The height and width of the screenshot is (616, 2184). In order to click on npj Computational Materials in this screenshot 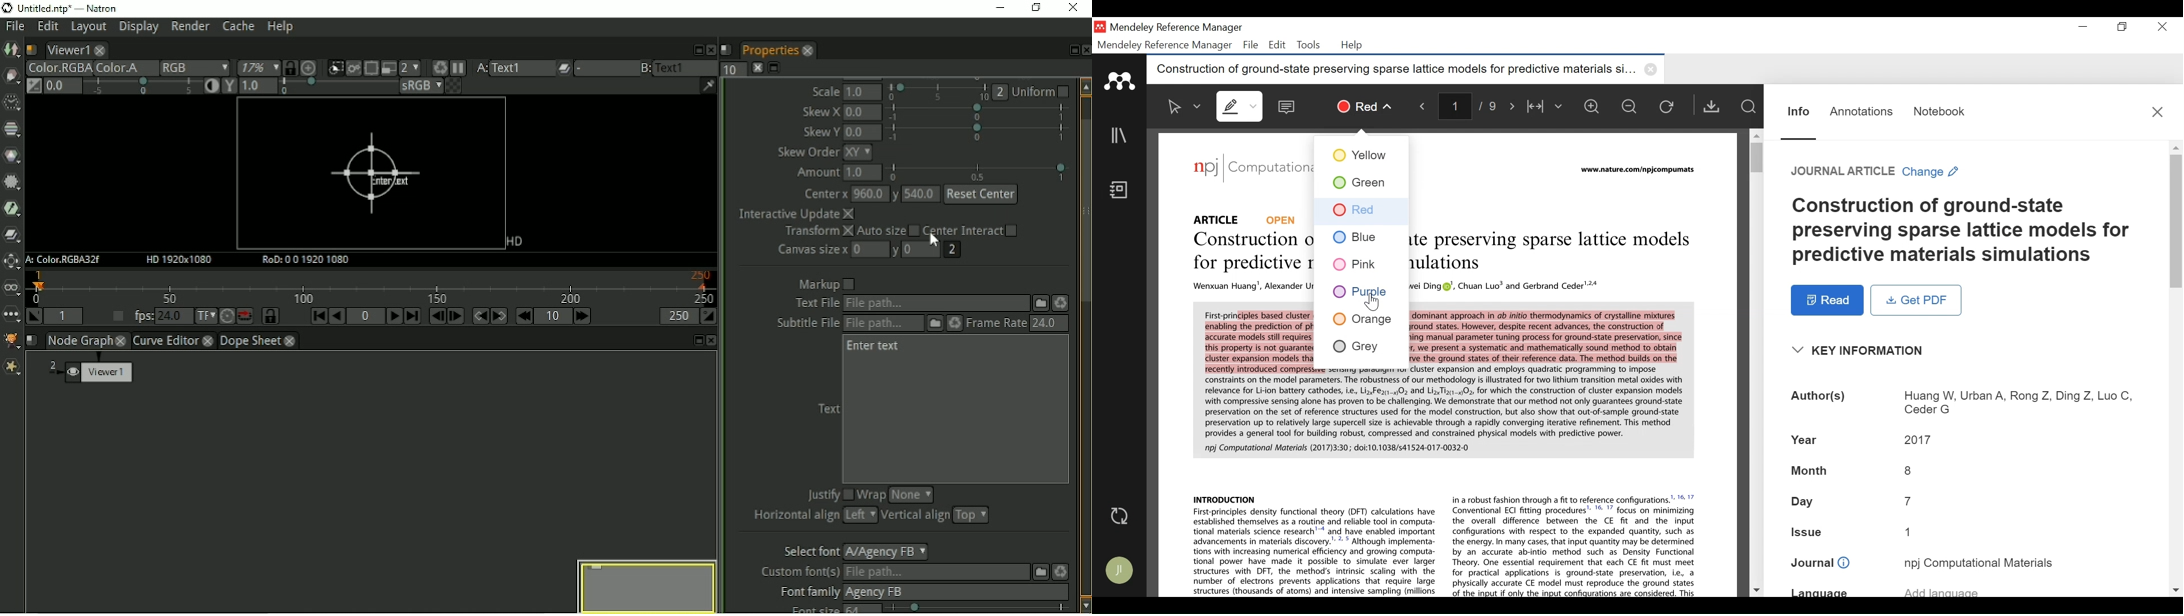, I will do `click(1978, 564)`.